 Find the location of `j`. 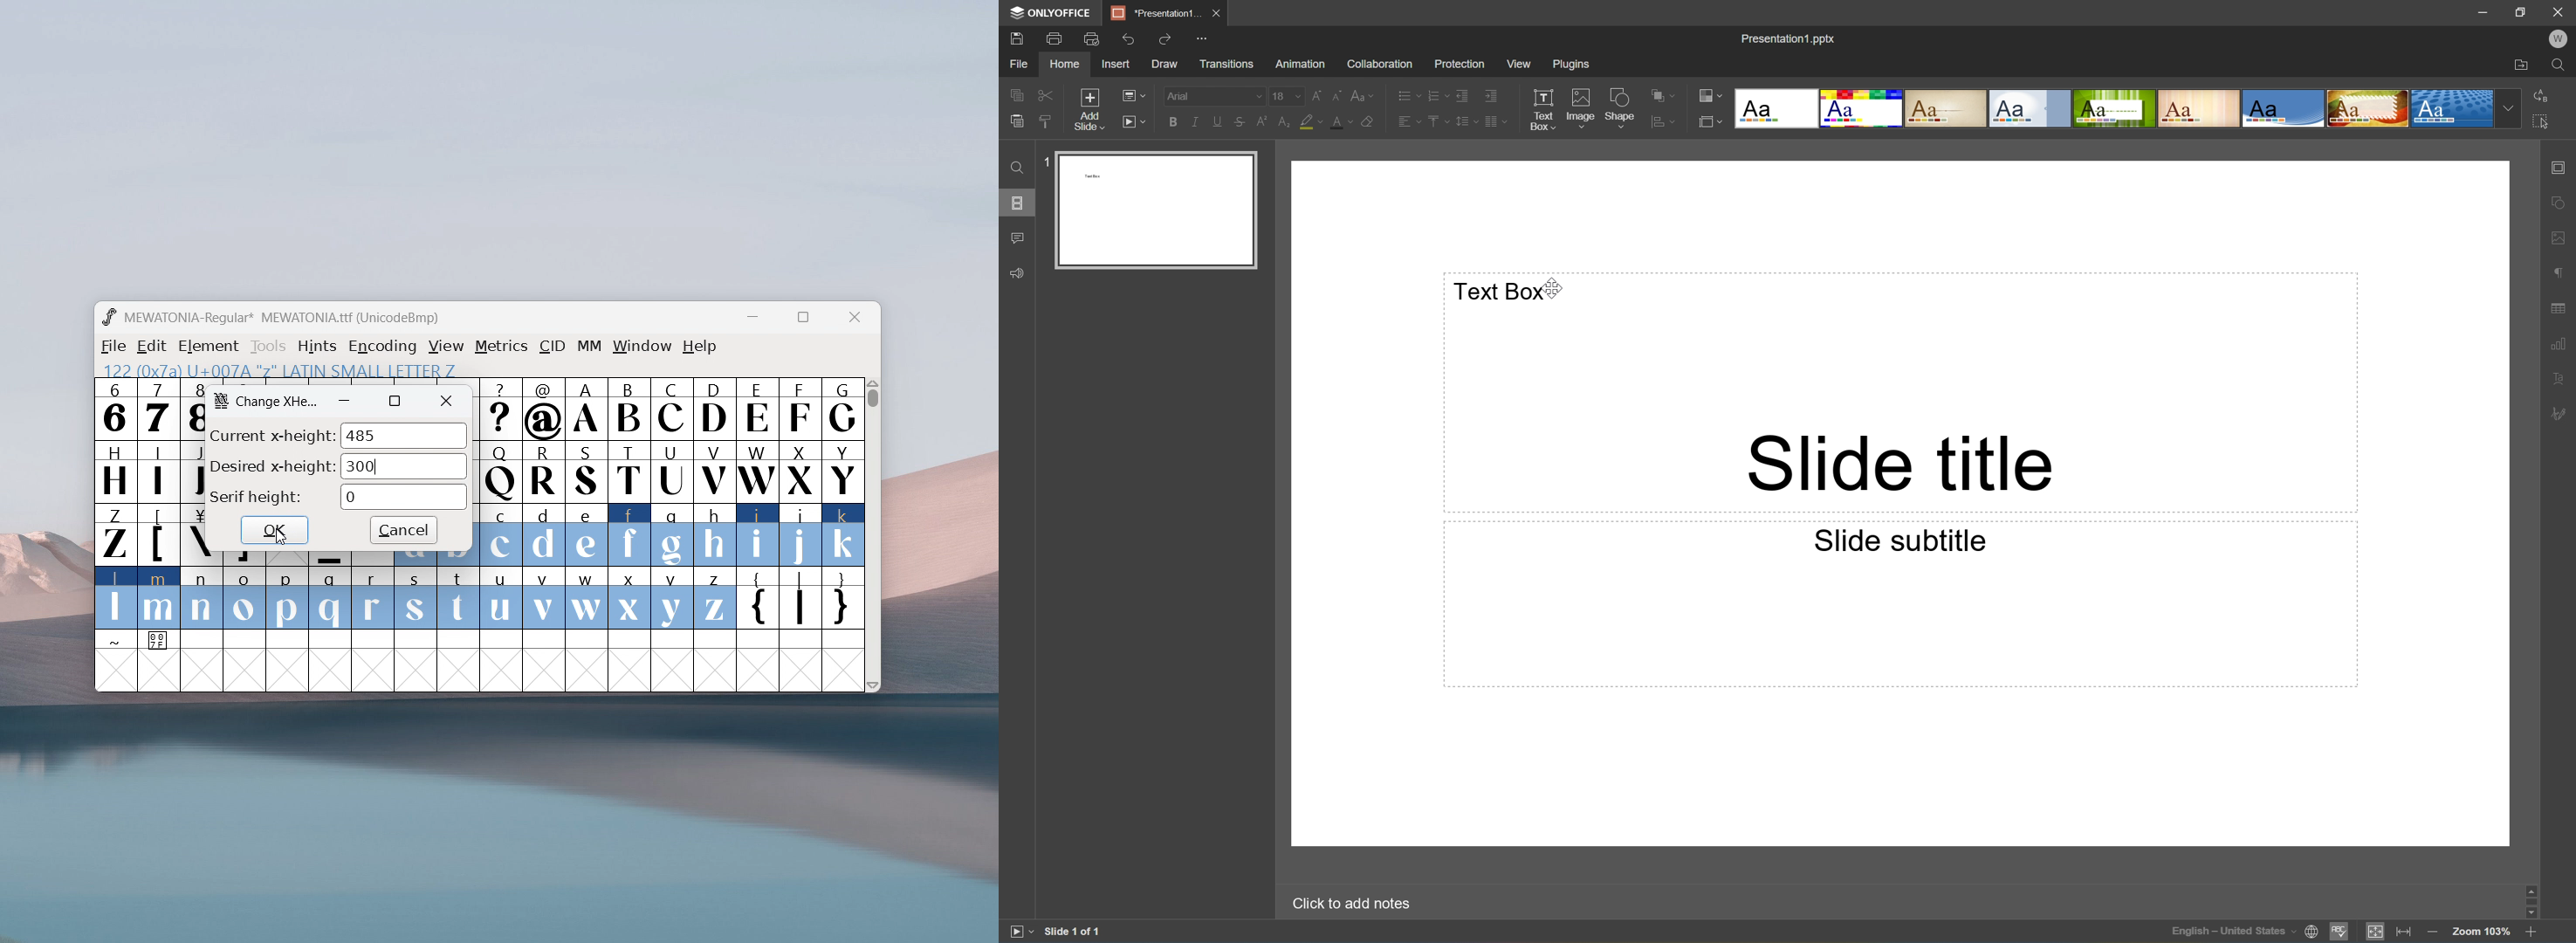

j is located at coordinates (801, 535).